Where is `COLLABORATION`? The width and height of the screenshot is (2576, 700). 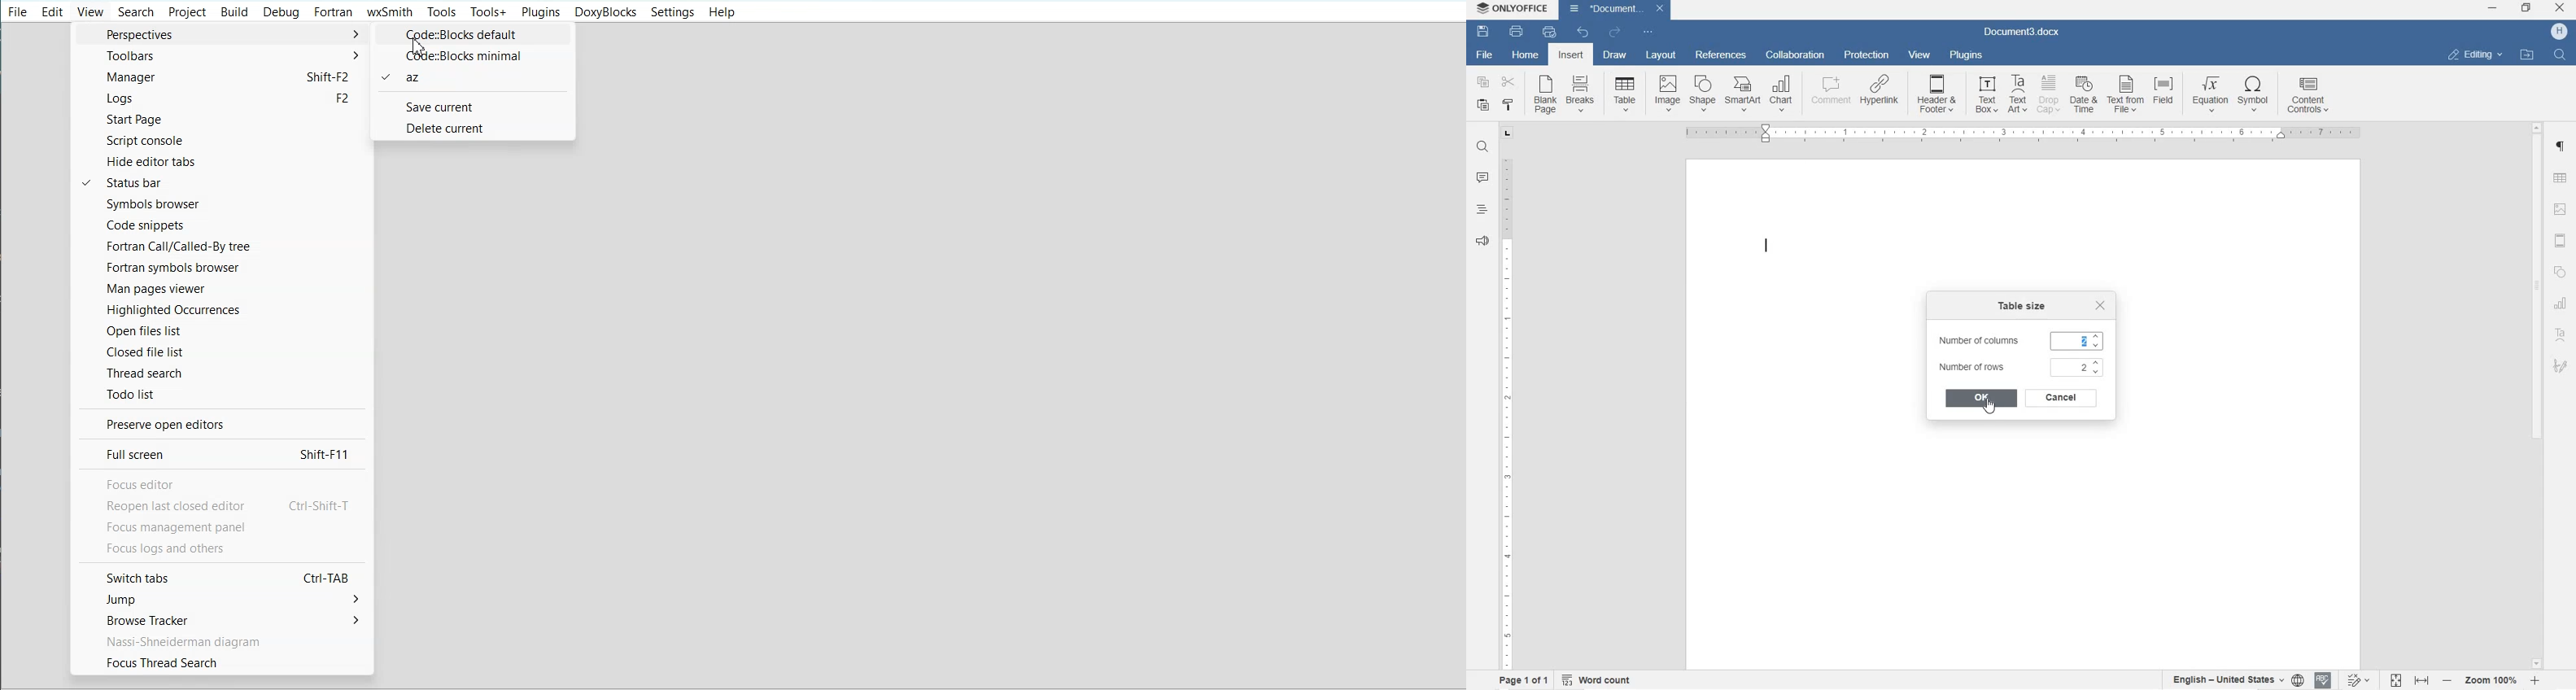
COLLABORATION is located at coordinates (1797, 56).